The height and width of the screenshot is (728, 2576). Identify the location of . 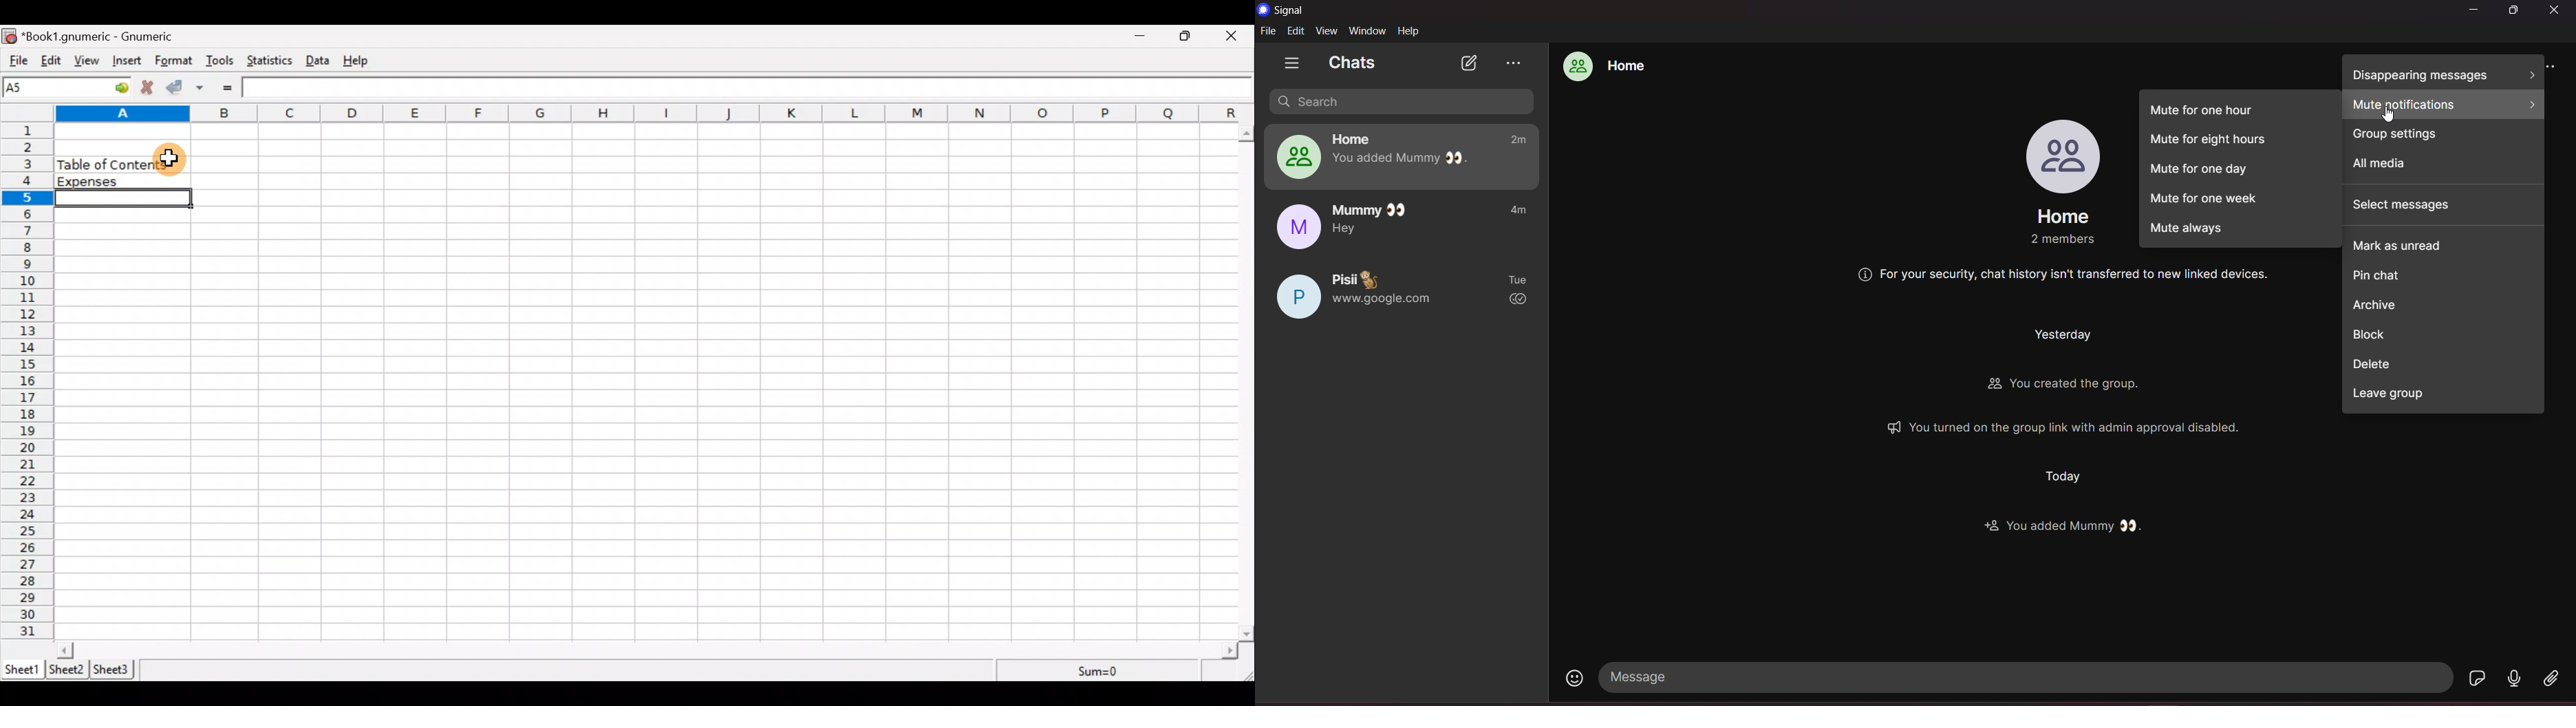
(2063, 478).